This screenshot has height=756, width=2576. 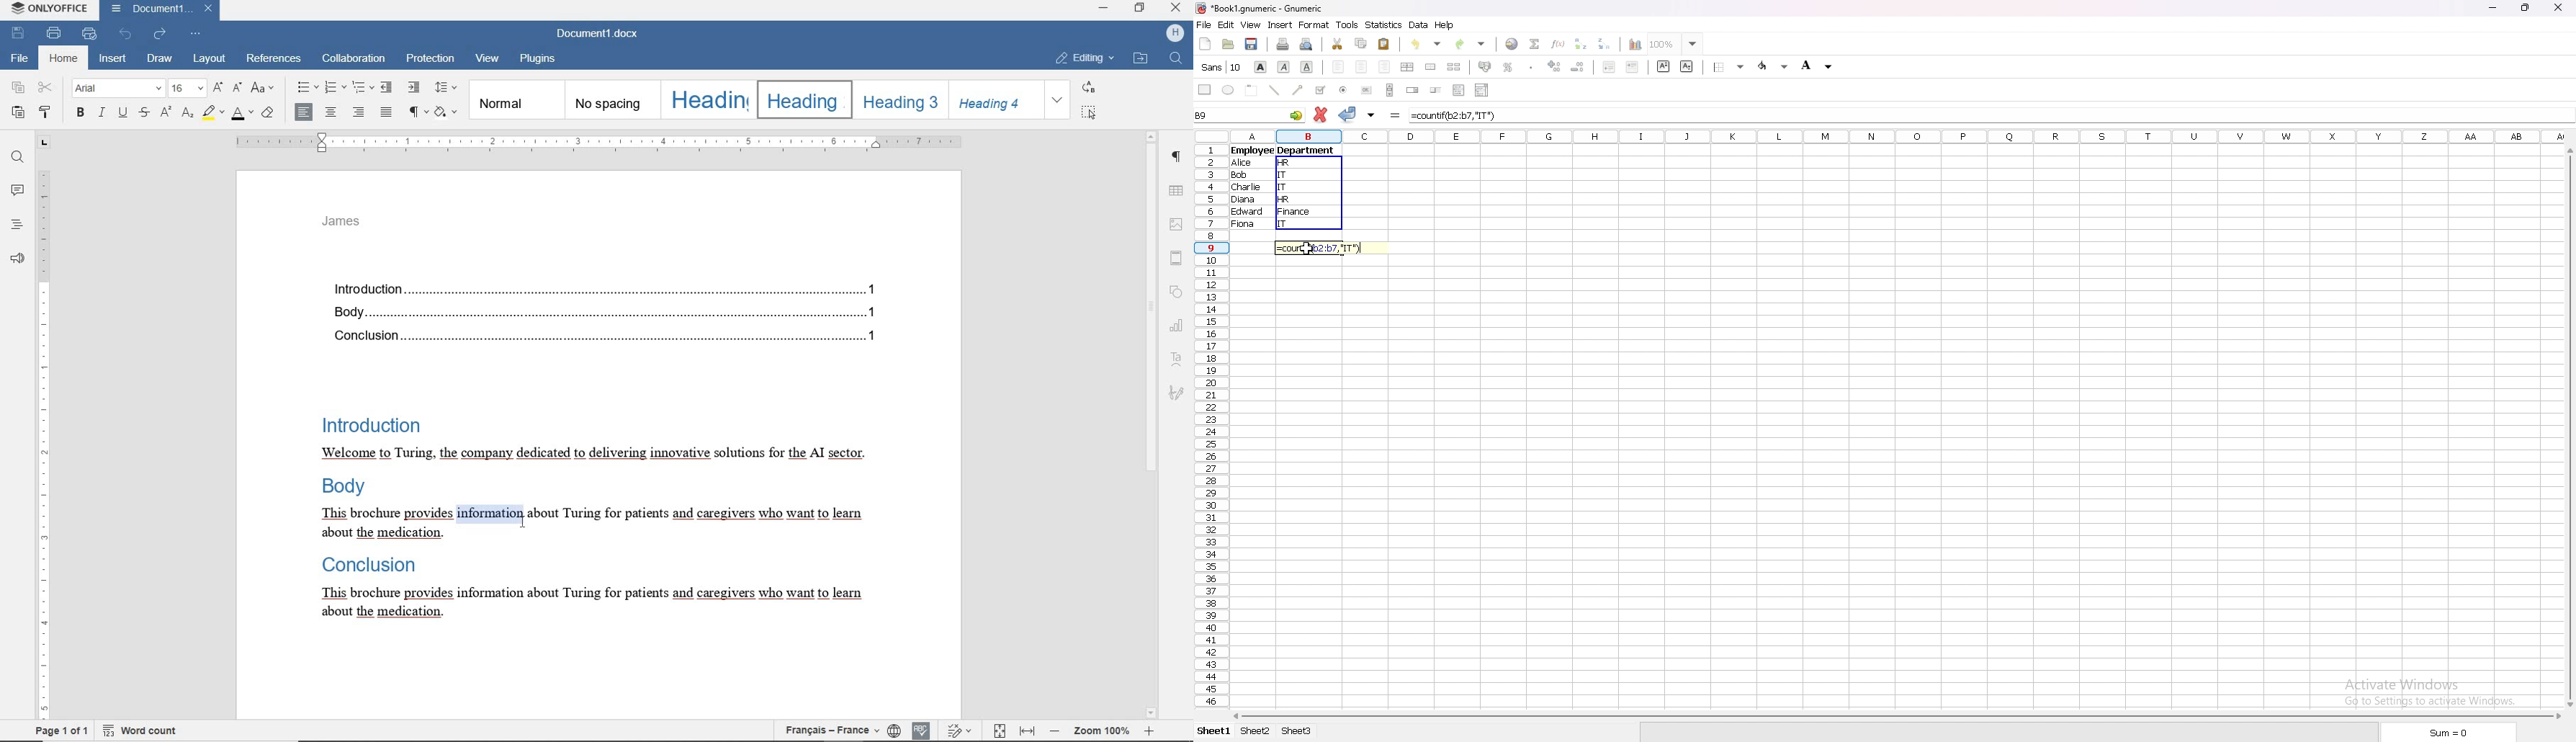 I want to click on SUPERSCRIPT, so click(x=165, y=112).